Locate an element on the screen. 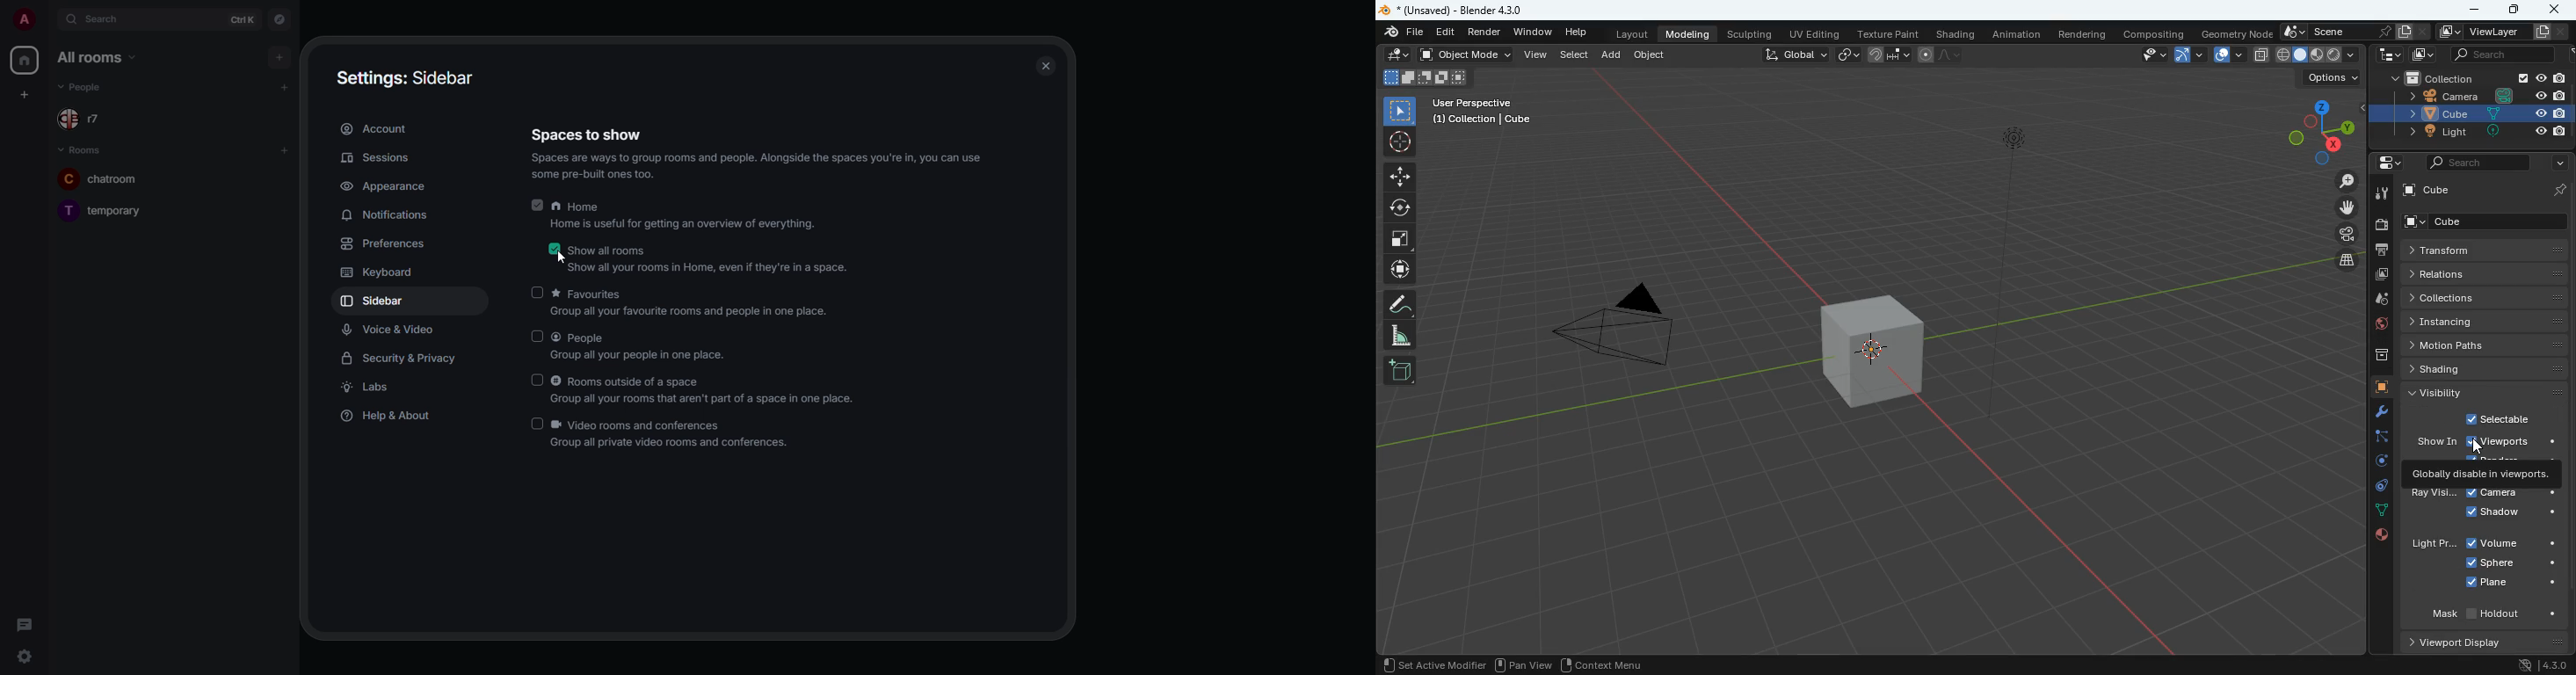 Image resolution: width=2576 pixels, height=700 pixels. navigator is located at coordinates (279, 20).